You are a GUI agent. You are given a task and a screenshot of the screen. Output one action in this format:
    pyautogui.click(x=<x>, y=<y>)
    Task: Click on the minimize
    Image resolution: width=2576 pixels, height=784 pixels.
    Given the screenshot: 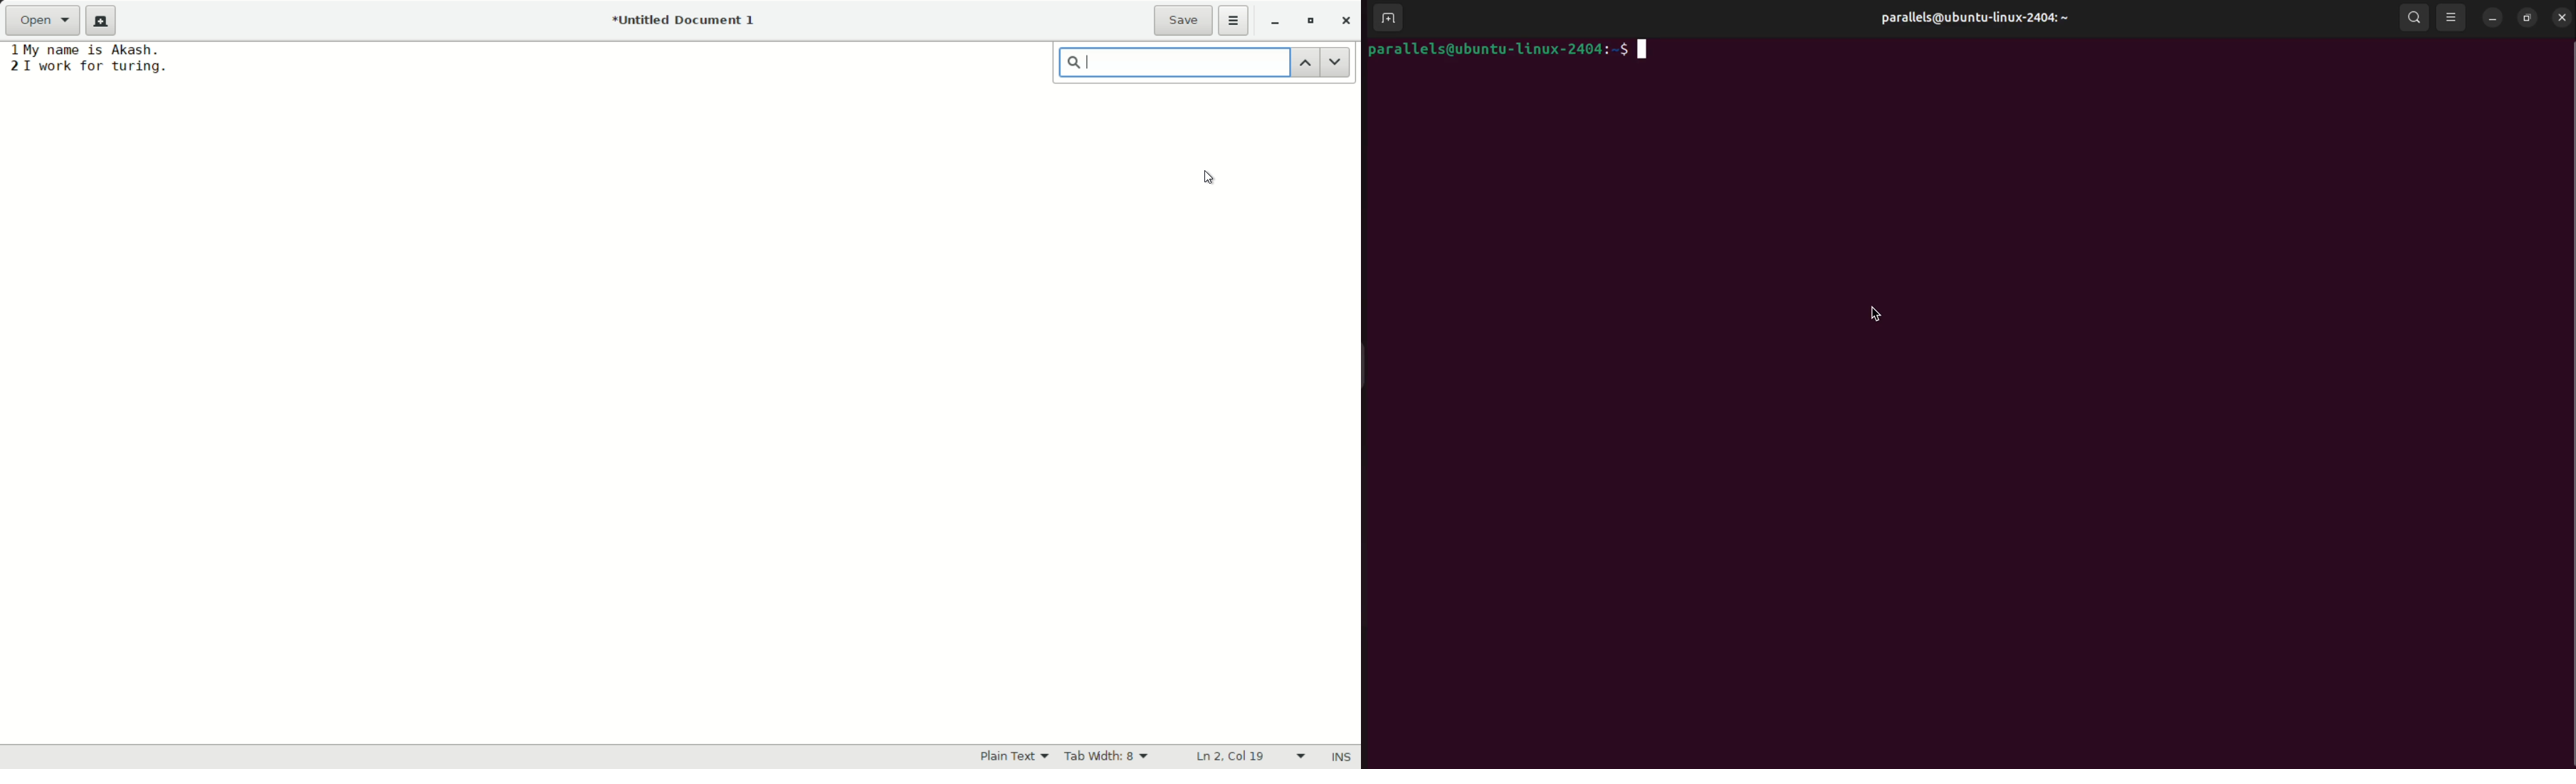 What is the action you would take?
    pyautogui.click(x=2493, y=20)
    